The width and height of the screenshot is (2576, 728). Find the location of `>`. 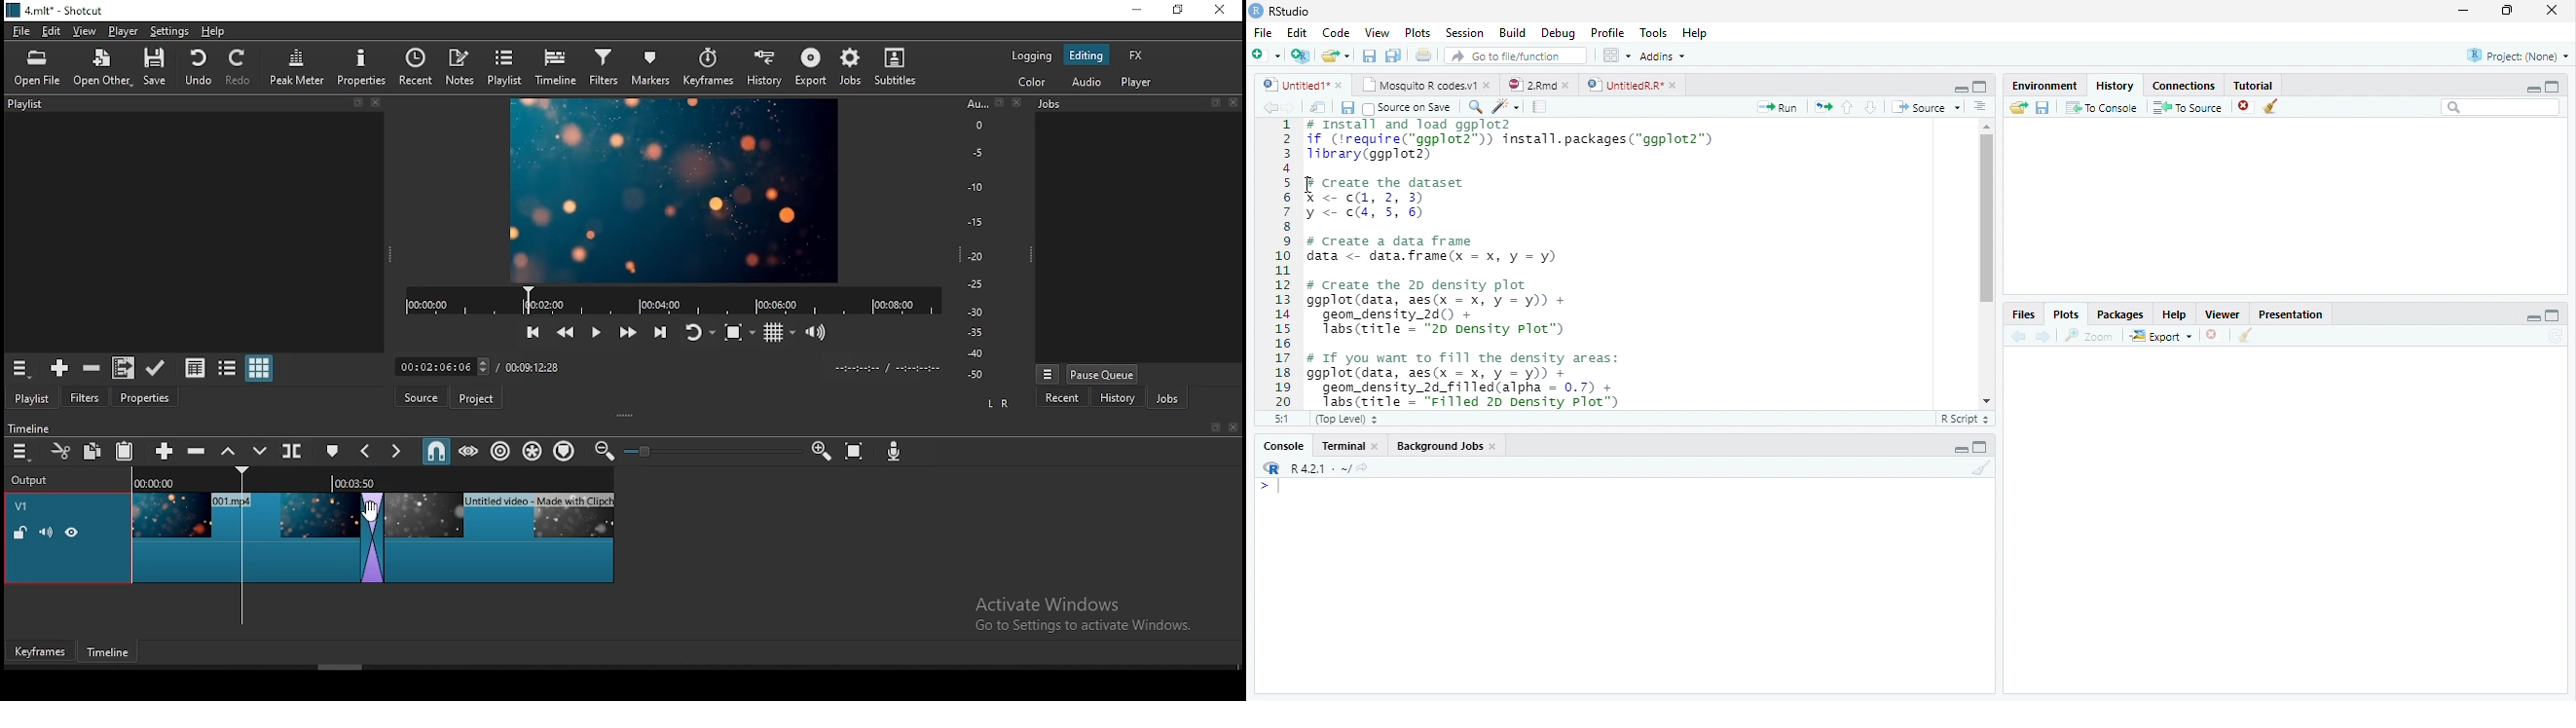

> is located at coordinates (1270, 487).